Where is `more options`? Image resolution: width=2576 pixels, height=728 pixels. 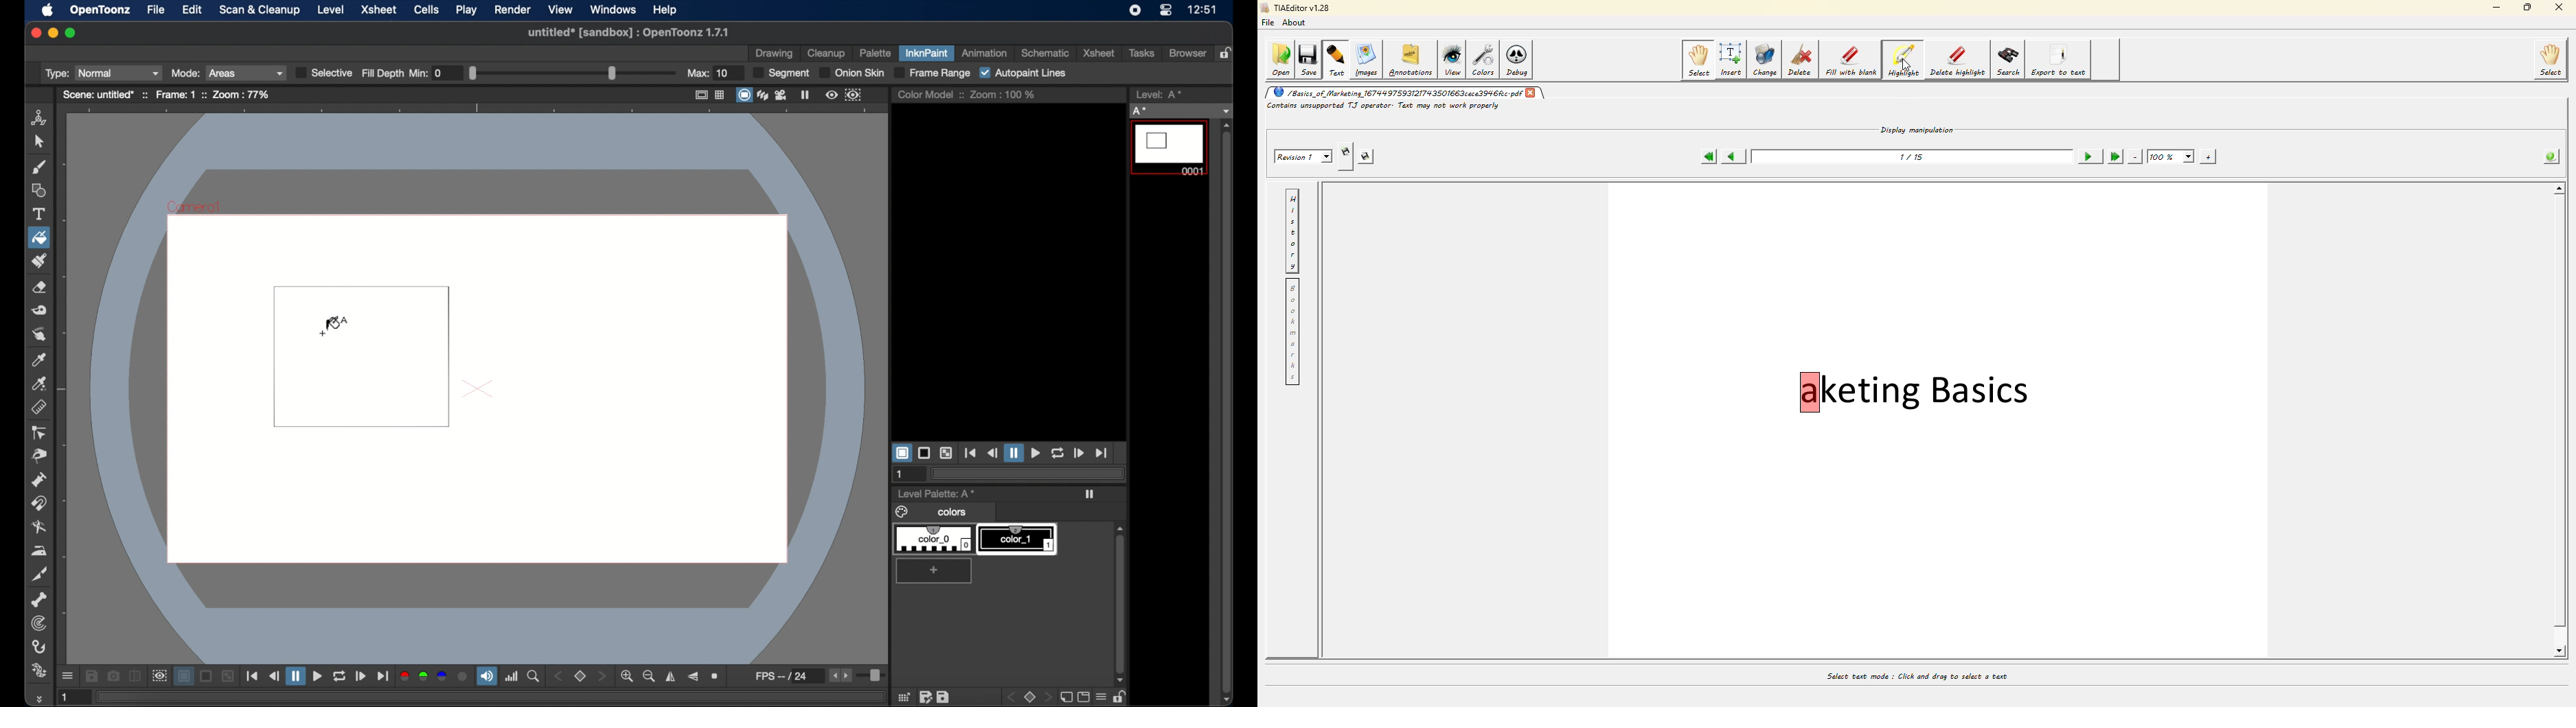 more options is located at coordinates (67, 677).